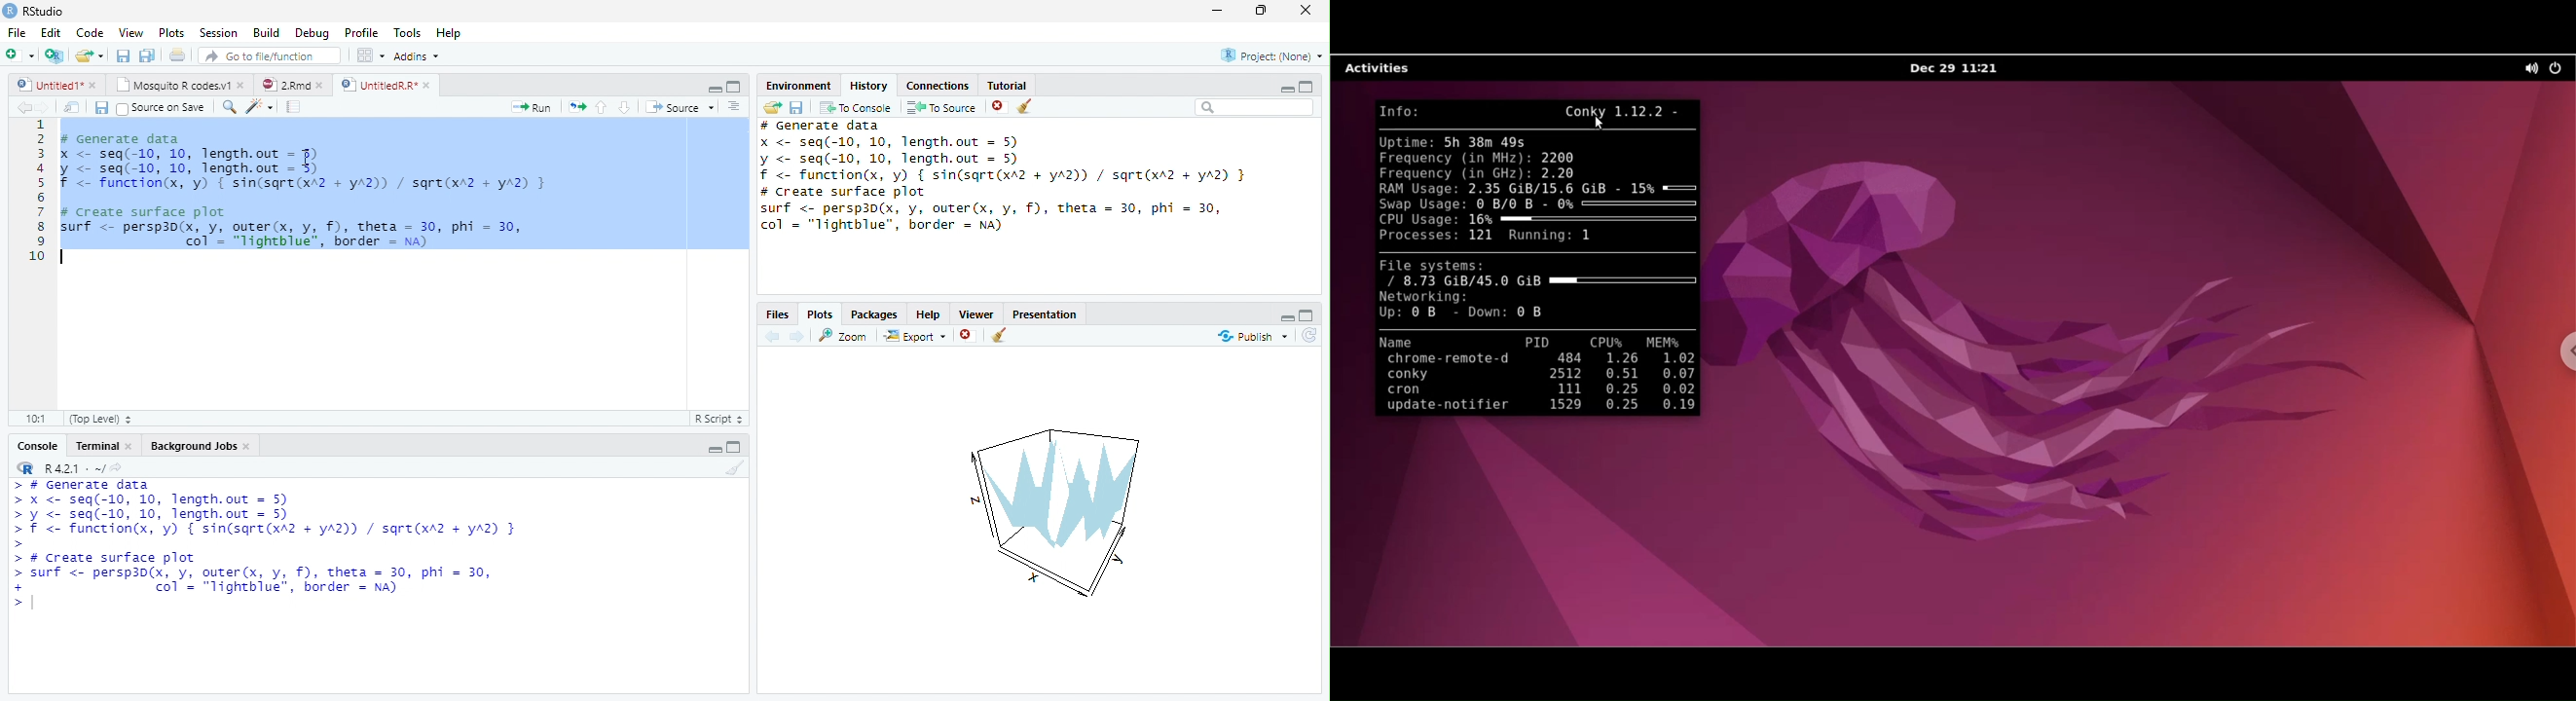 Image resolution: width=2576 pixels, height=728 pixels. I want to click on Viewer, so click(975, 314).